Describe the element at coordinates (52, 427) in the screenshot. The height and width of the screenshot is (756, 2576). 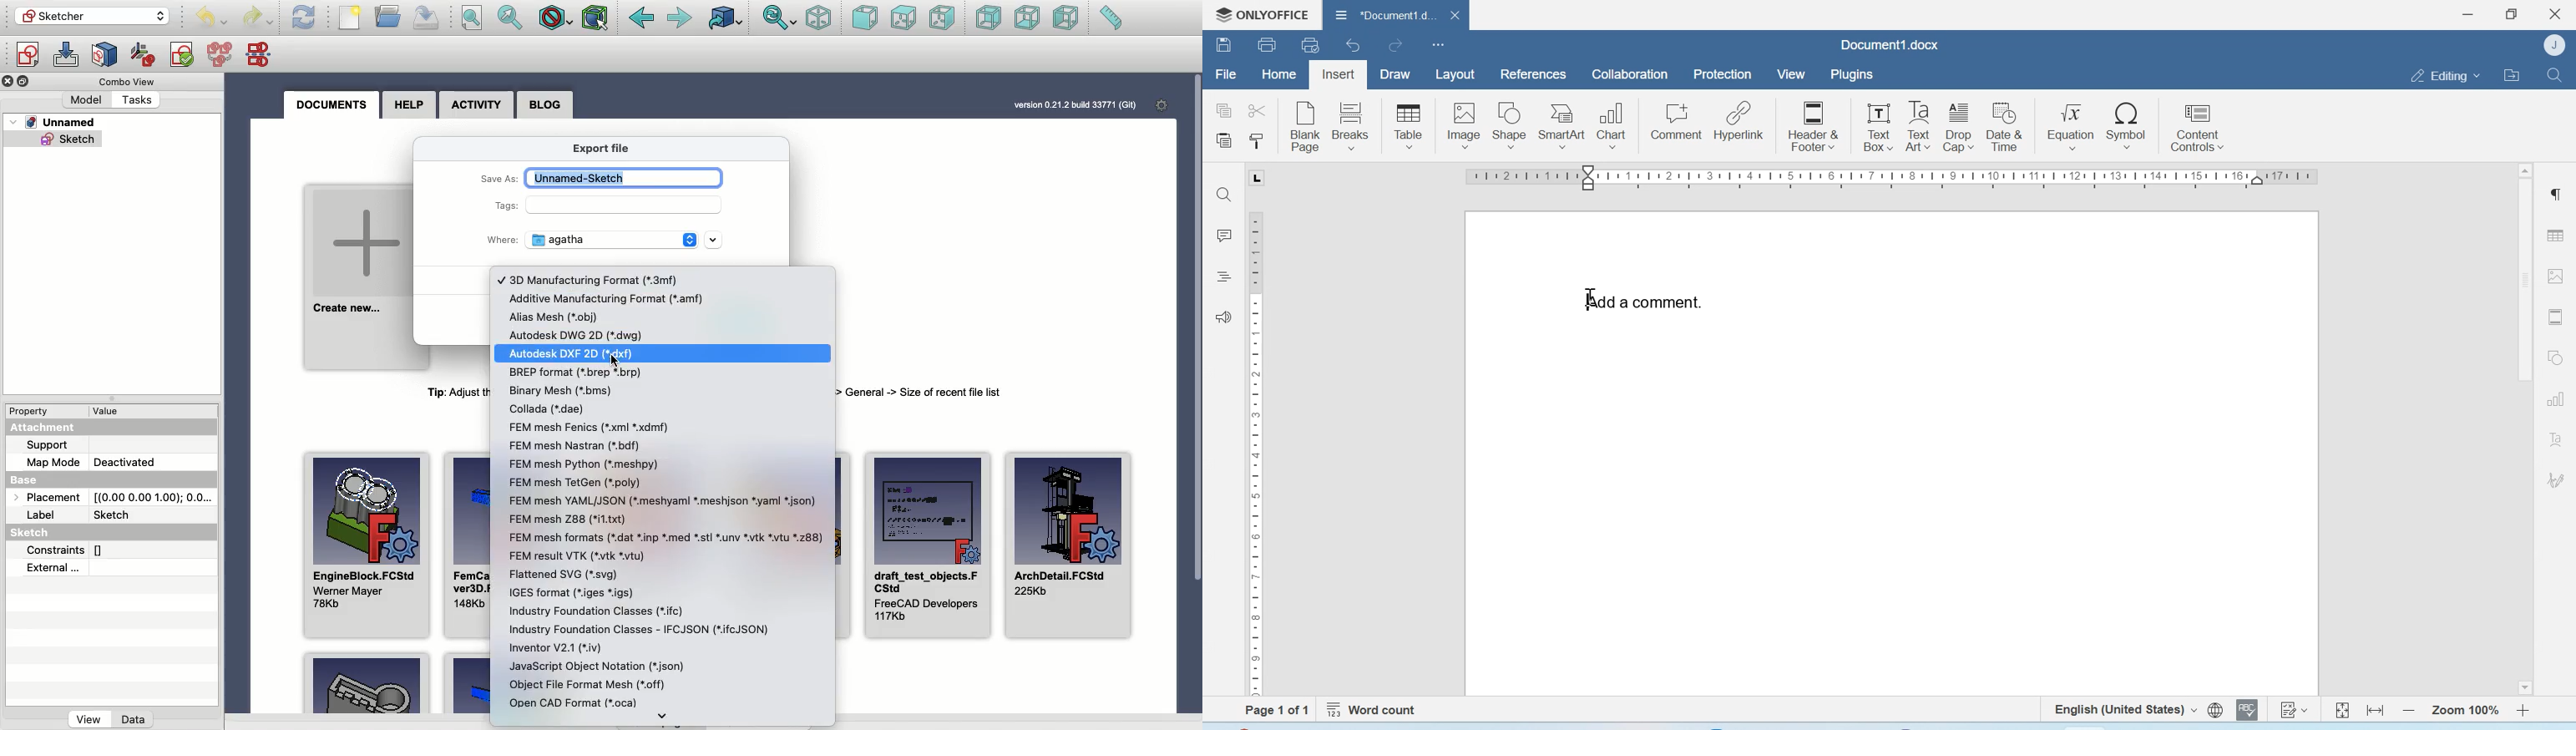
I see `Attachment` at that location.